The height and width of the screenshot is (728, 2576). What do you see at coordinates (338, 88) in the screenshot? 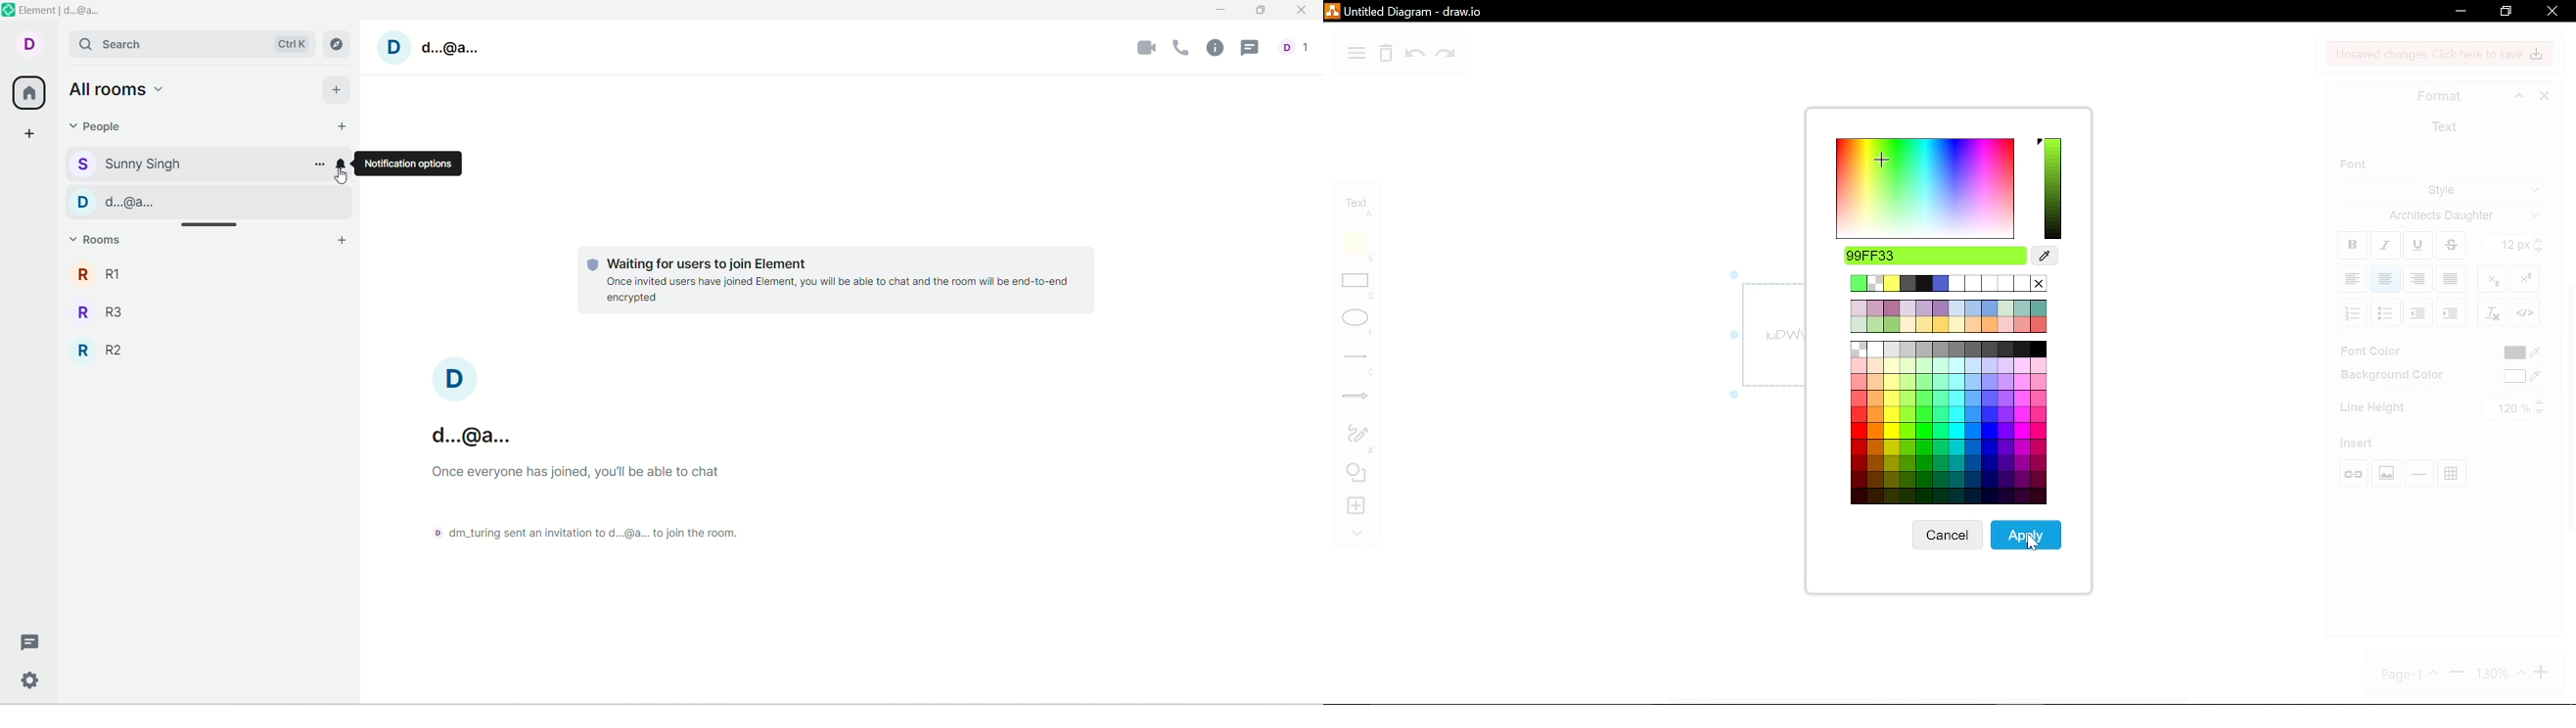
I see `add` at bounding box center [338, 88].